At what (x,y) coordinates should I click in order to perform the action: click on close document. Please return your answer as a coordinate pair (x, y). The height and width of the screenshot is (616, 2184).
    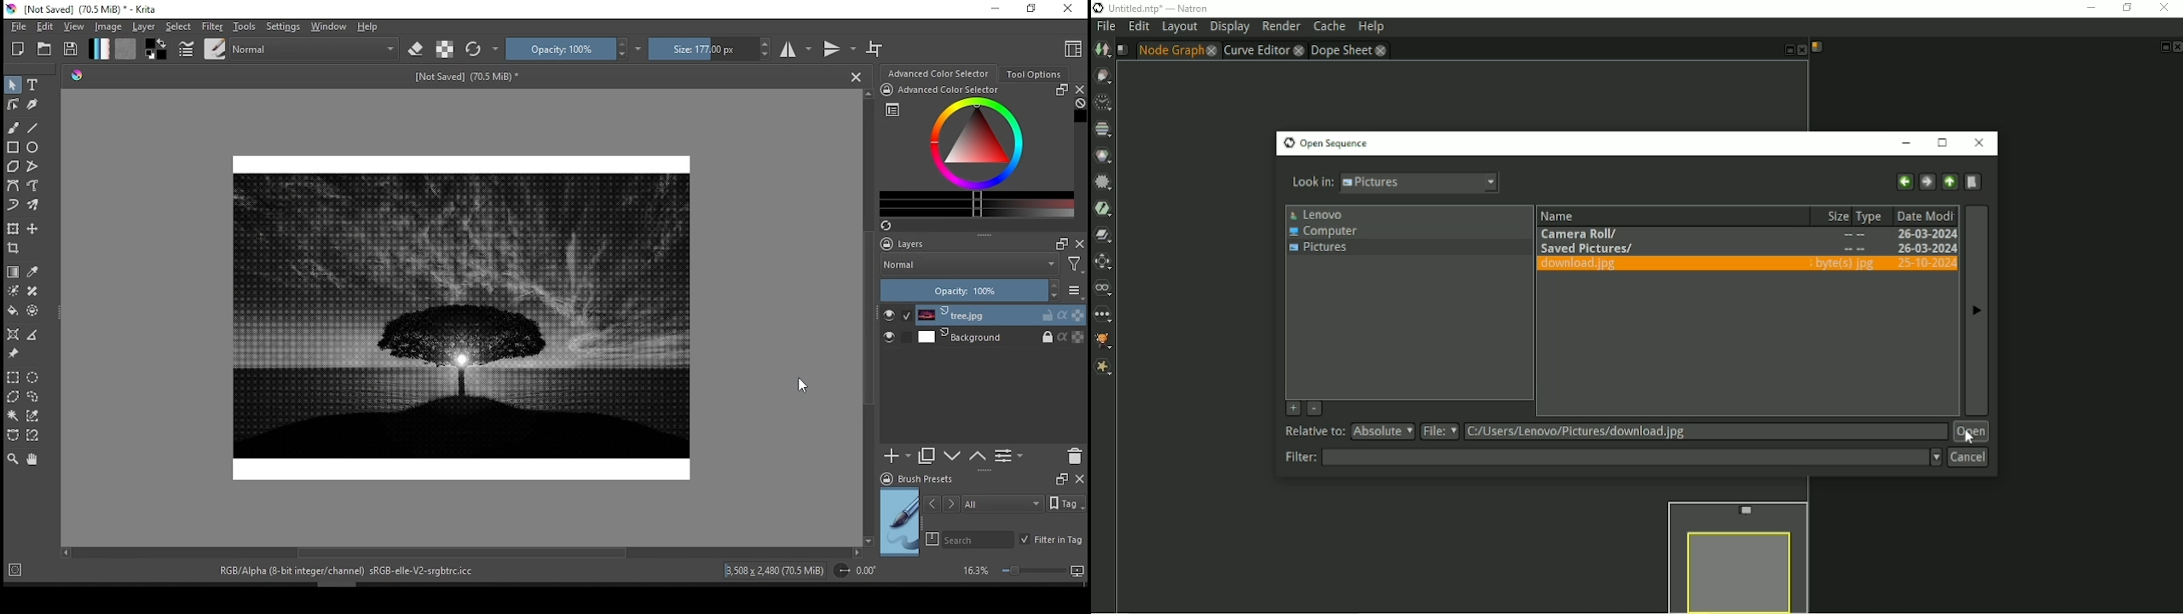
    Looking at the image, I should click on (857, 76).